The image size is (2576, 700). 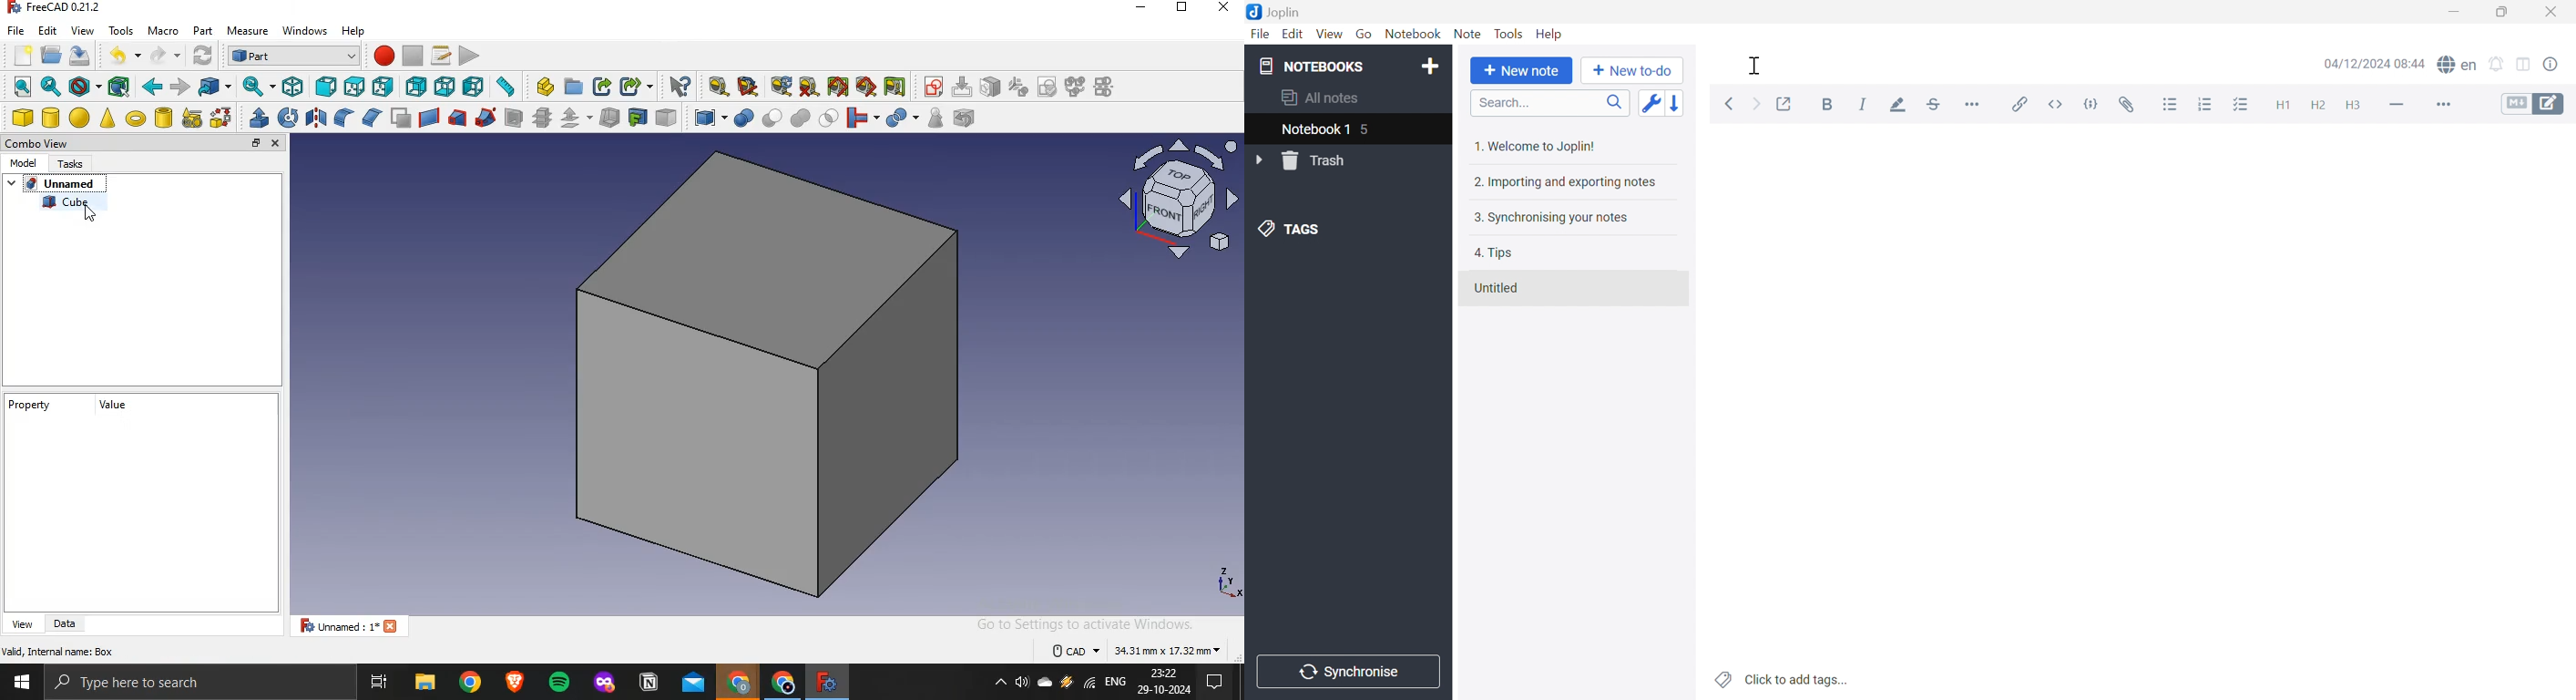 I want to click on Strikethrough, so click(x=1933, y=104).